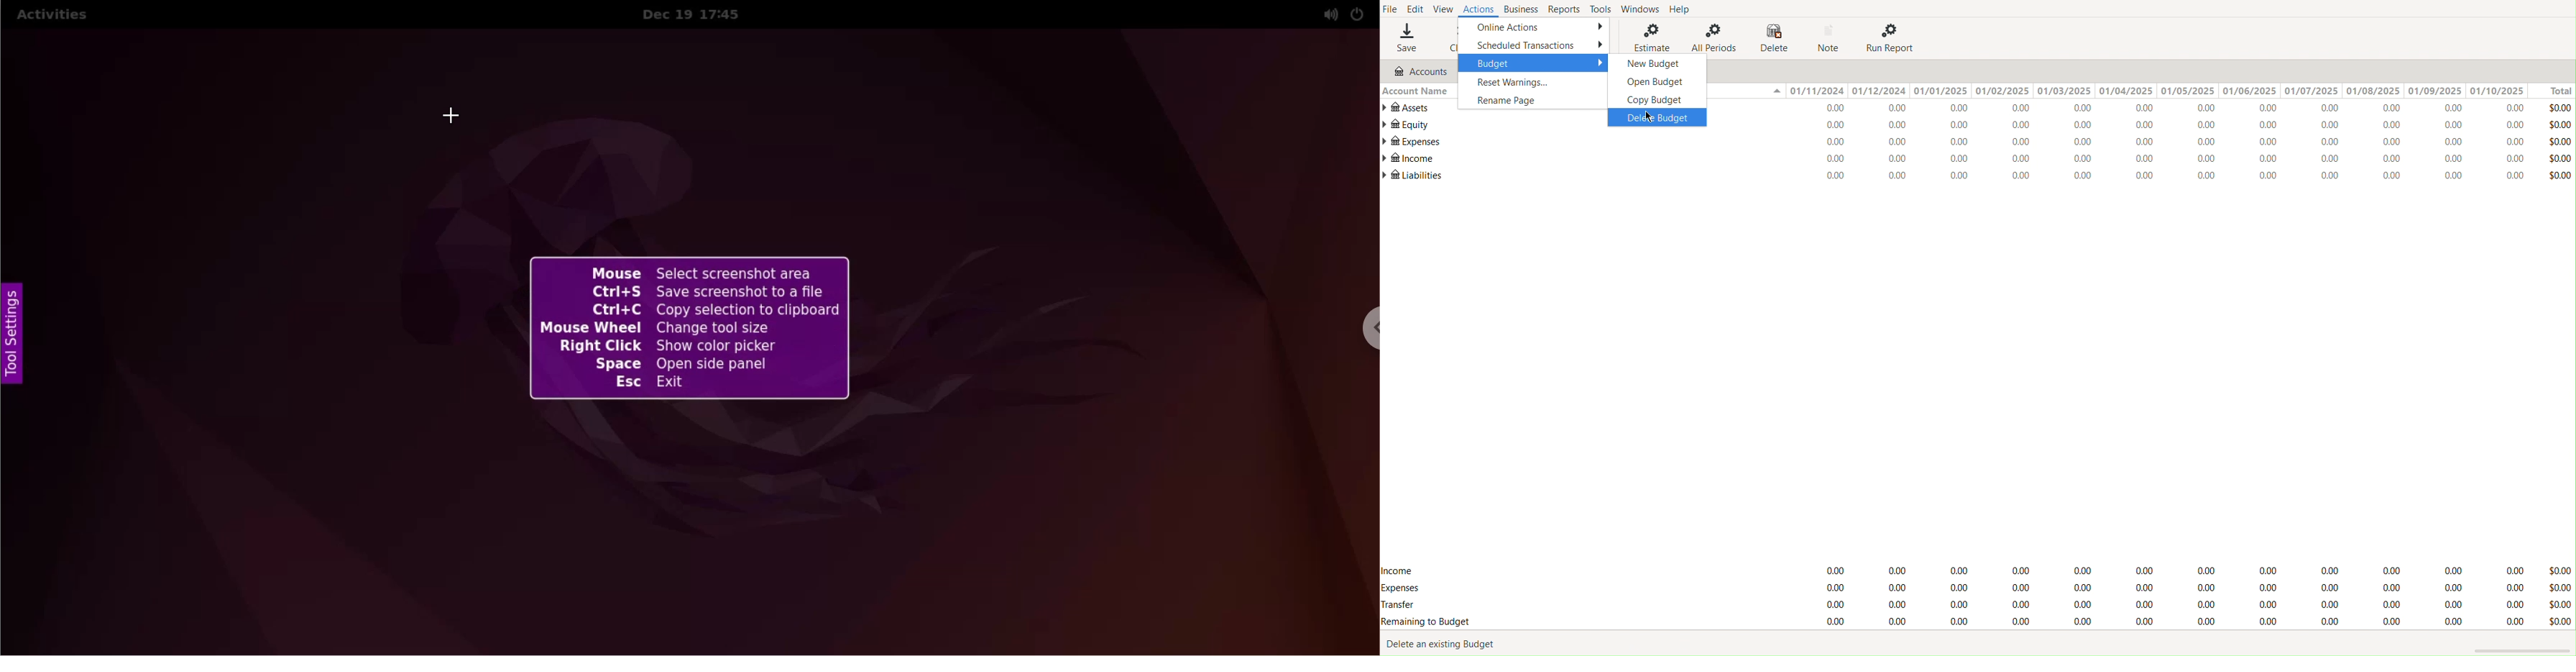 Image resolution: width=2576 pixels, height=672 pixels. Describe the element at coordinates (2158, 91) in the screenshot. I see `Dates` at that location.